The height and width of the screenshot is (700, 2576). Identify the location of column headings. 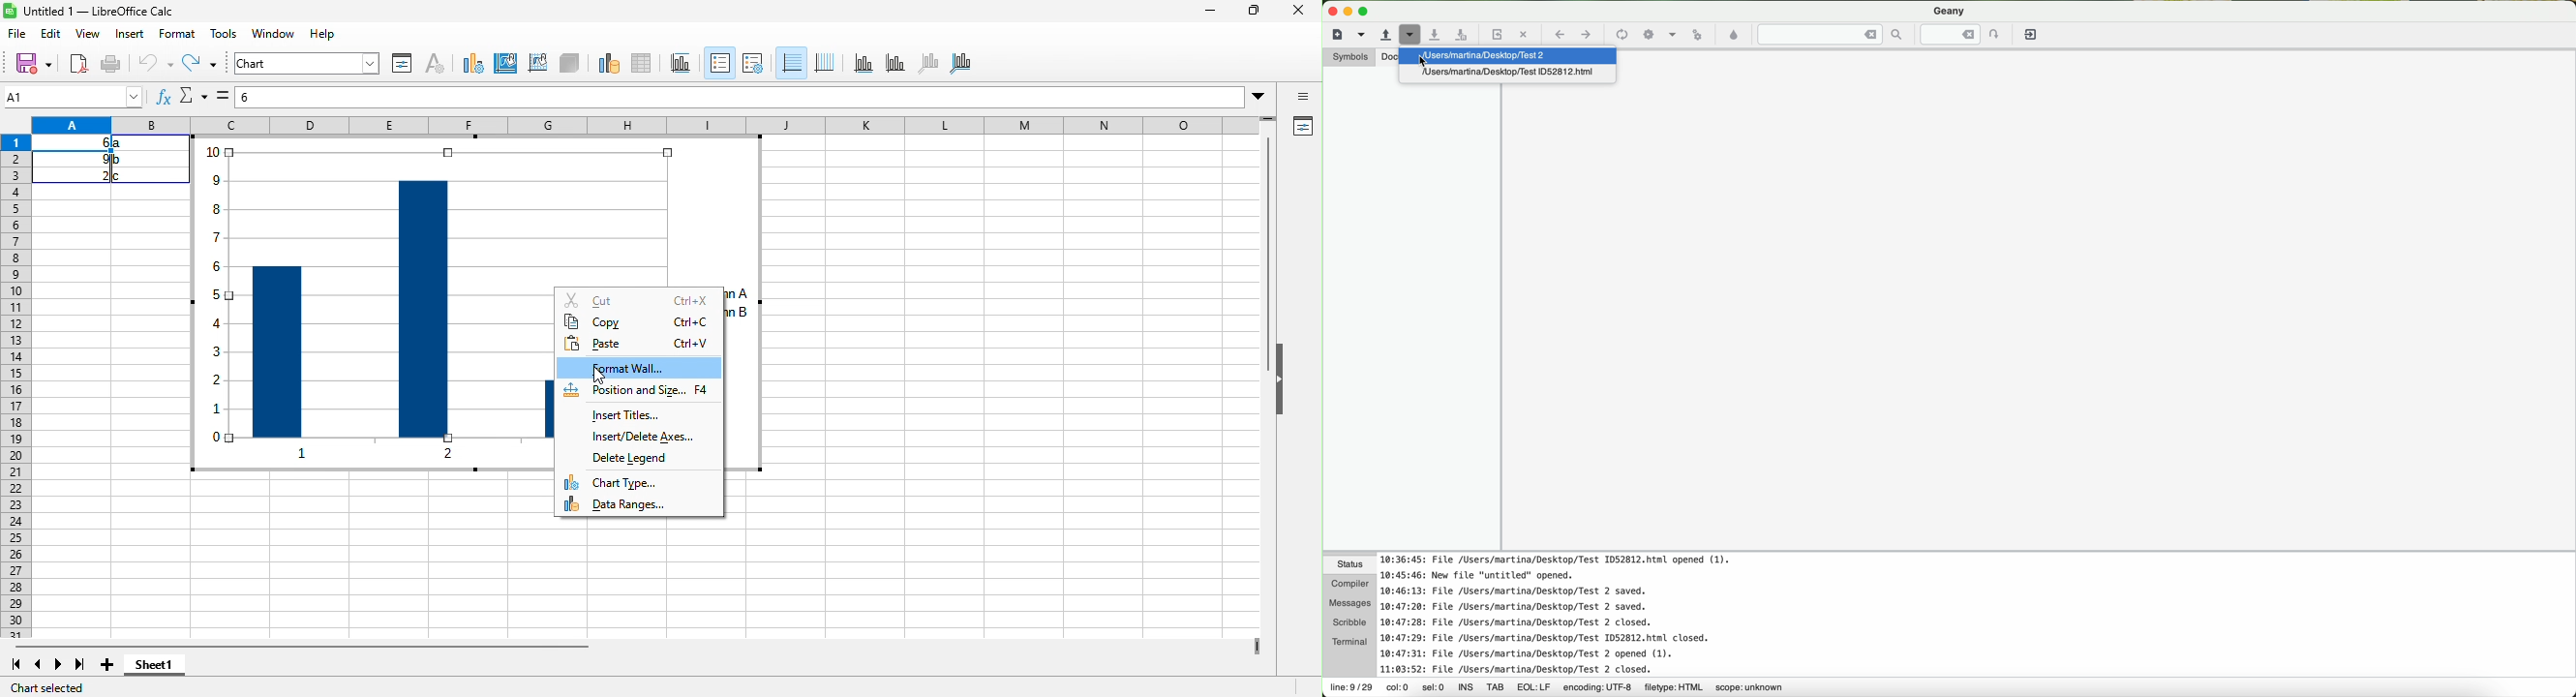
(652, 125).